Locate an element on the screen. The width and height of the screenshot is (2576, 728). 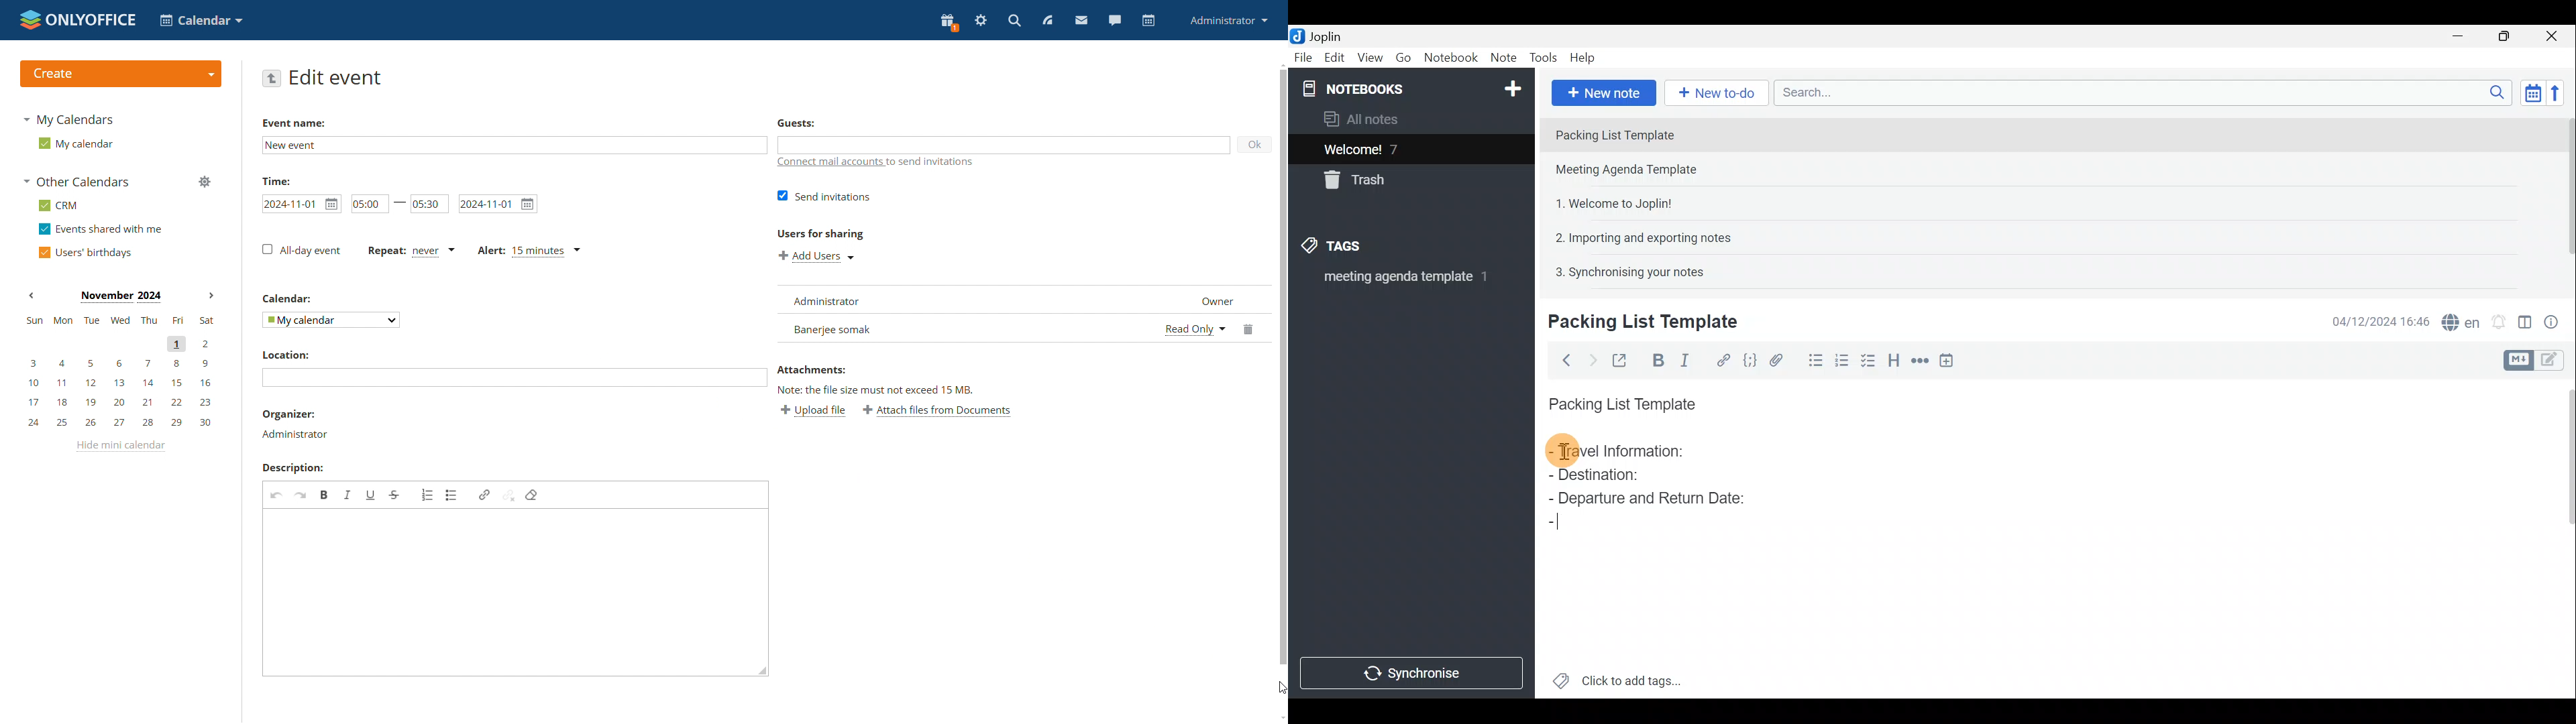
Bold is located at coordinates (1656, 359).